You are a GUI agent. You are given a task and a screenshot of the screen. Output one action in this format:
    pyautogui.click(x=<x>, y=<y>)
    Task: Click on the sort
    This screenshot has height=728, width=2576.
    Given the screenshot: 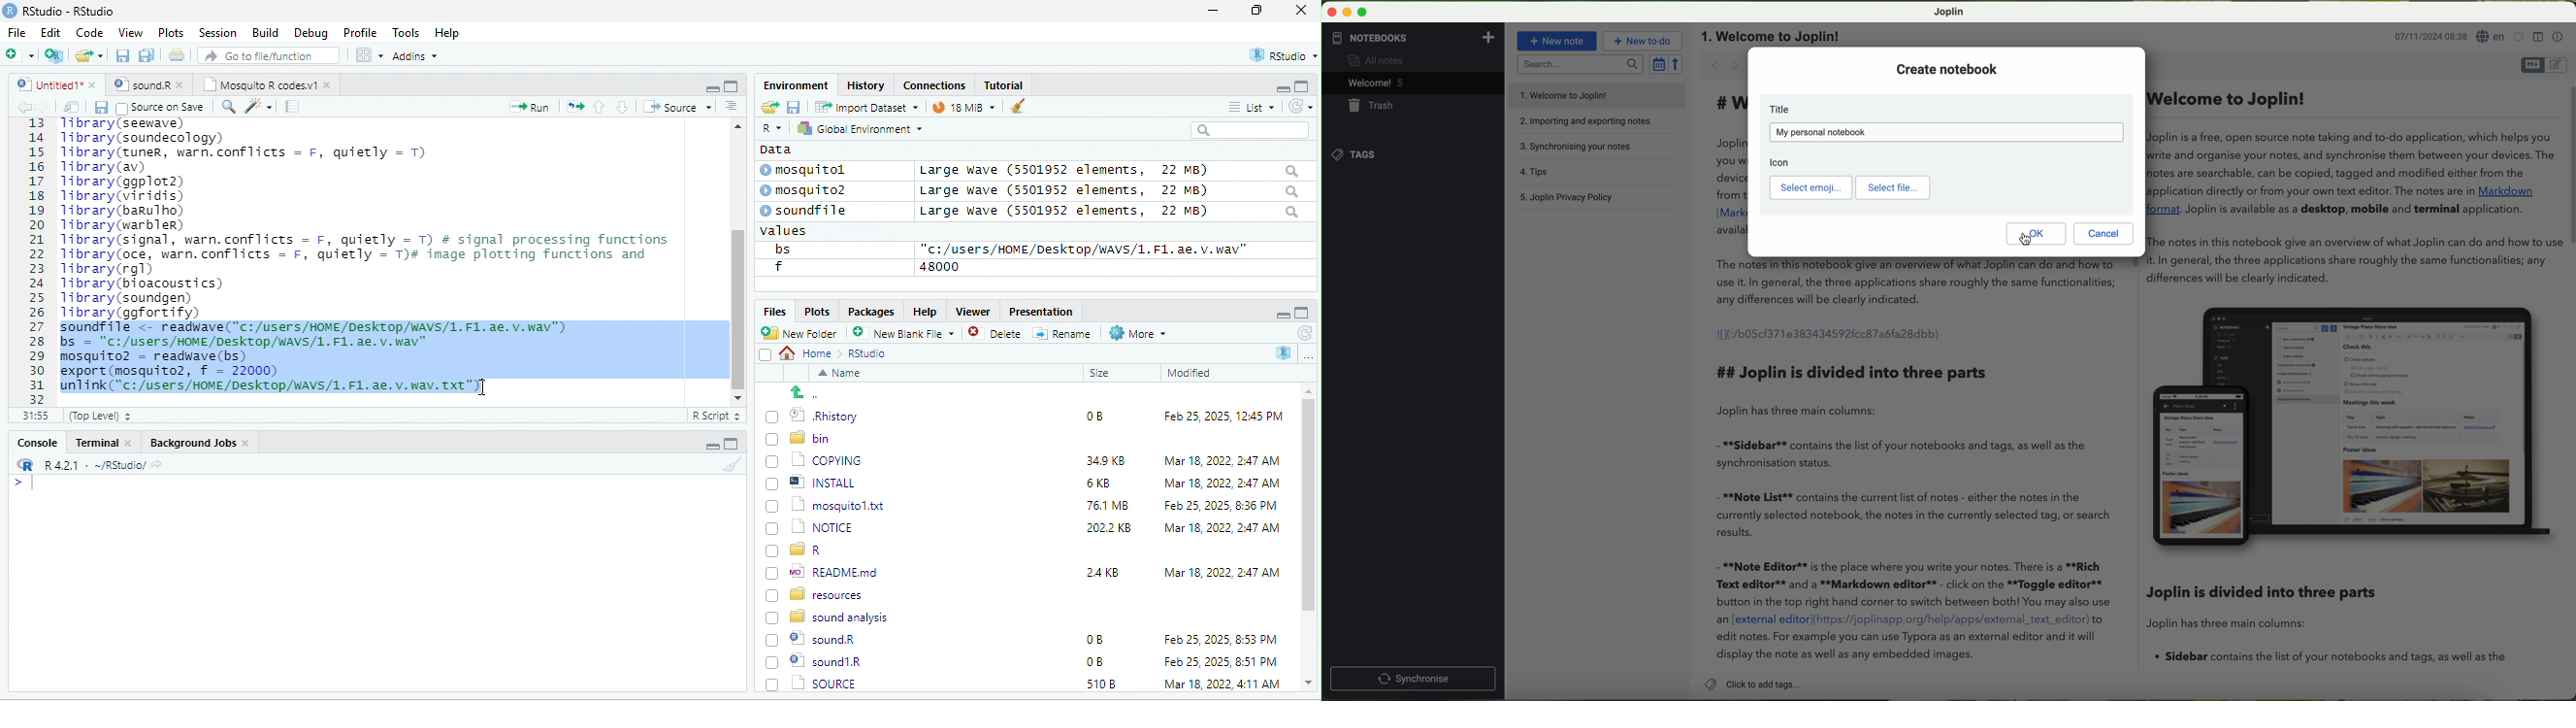 What is the action you would take?
    pyautogui.click(x=731, y=105)
    